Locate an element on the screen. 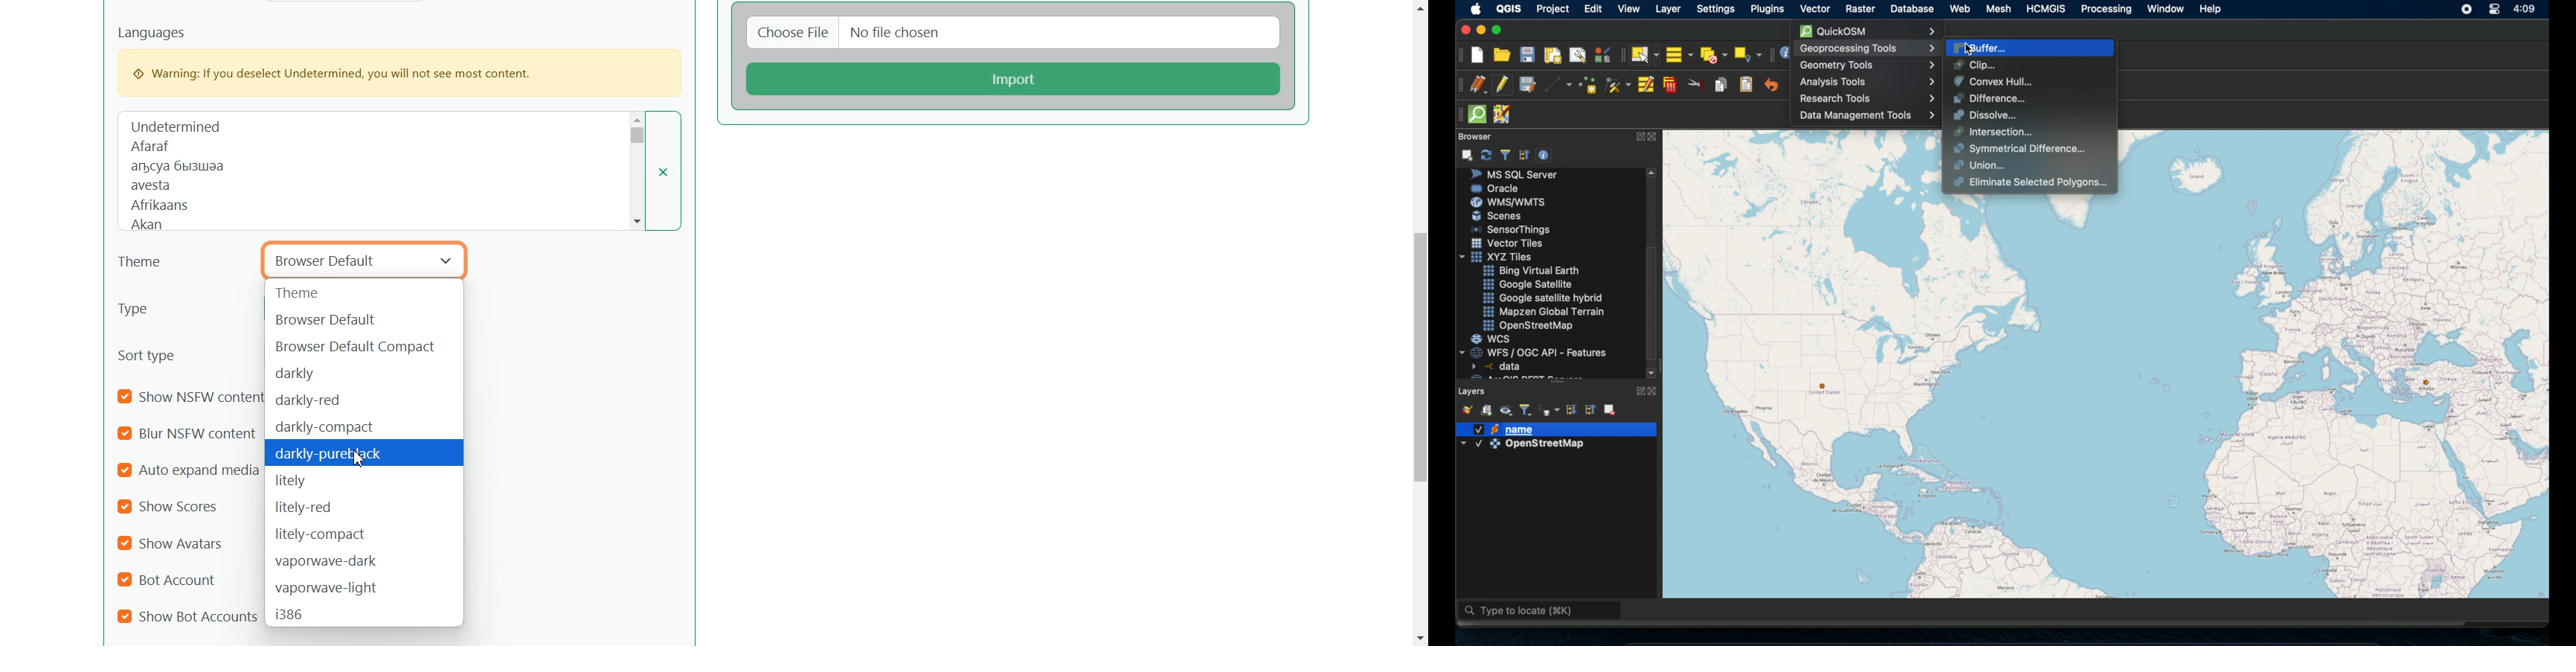 This screenshot has height=672, width=2576. QGIS is located at coordinates (1508, 8).